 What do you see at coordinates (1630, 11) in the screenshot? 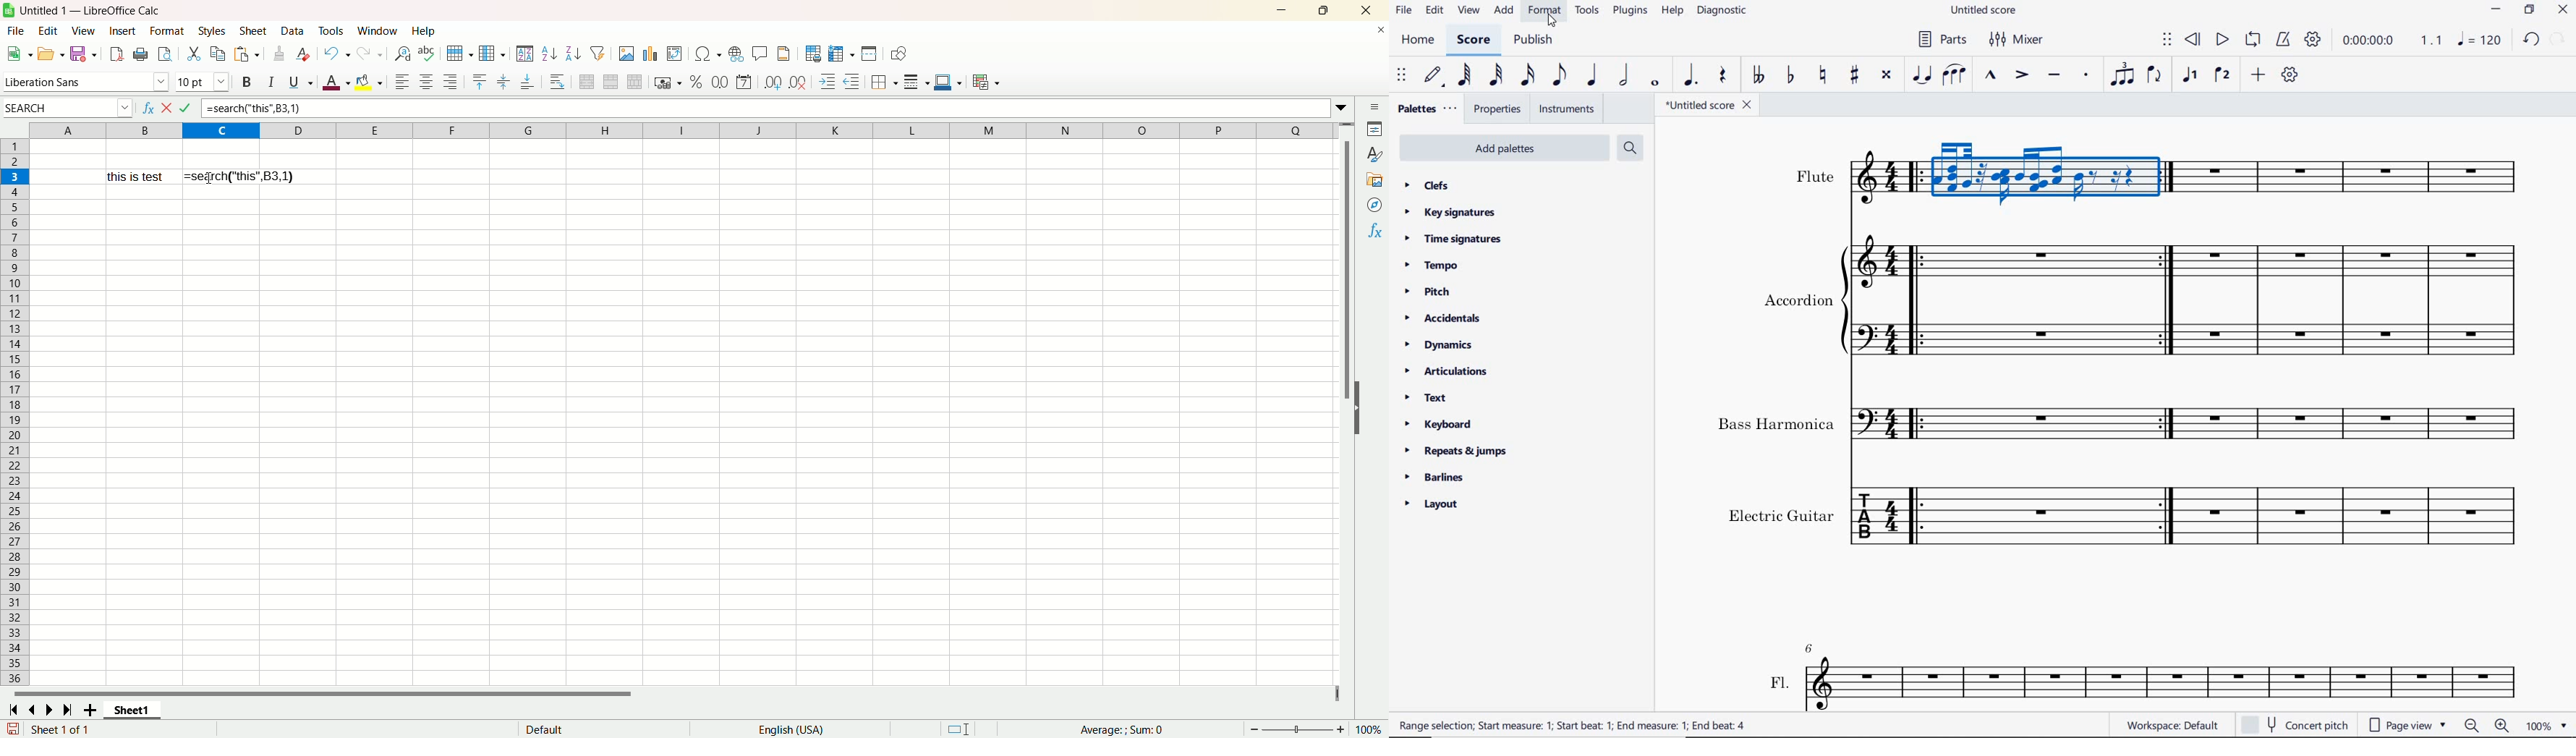
I see `plugins` at bounding box center [1630, 11].